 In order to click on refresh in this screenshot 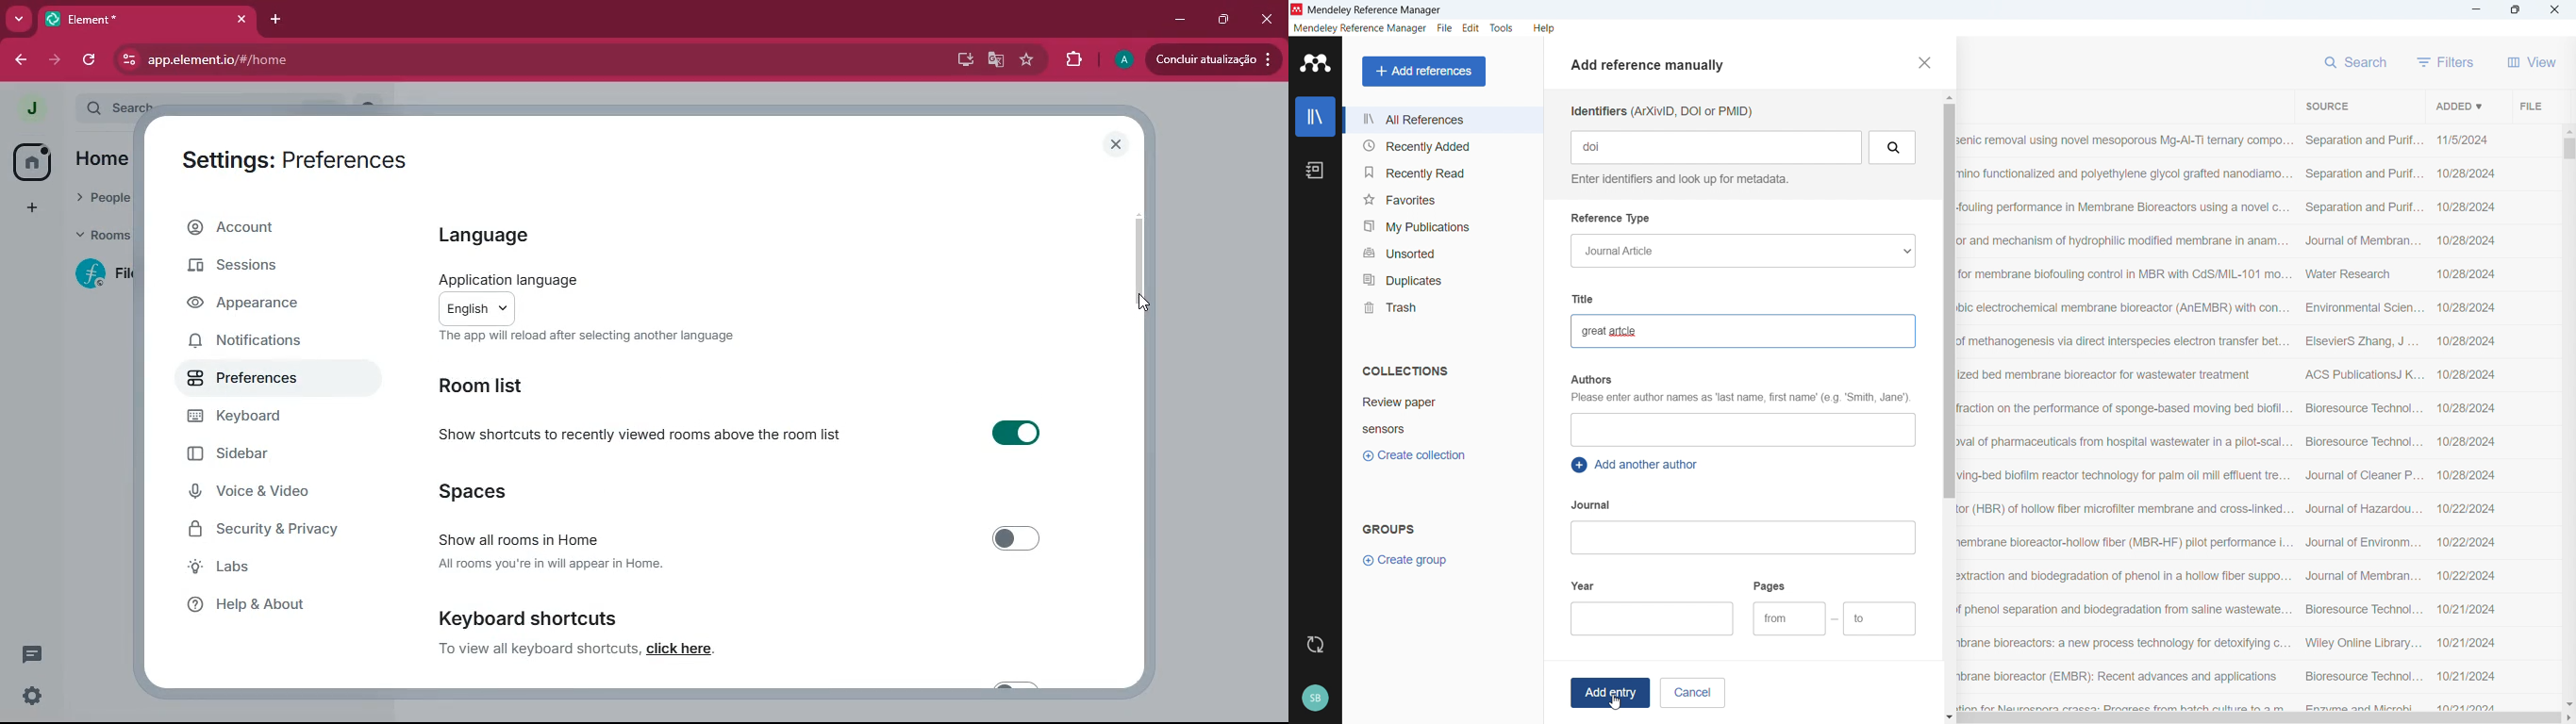, I will do `click(91, 60)`.